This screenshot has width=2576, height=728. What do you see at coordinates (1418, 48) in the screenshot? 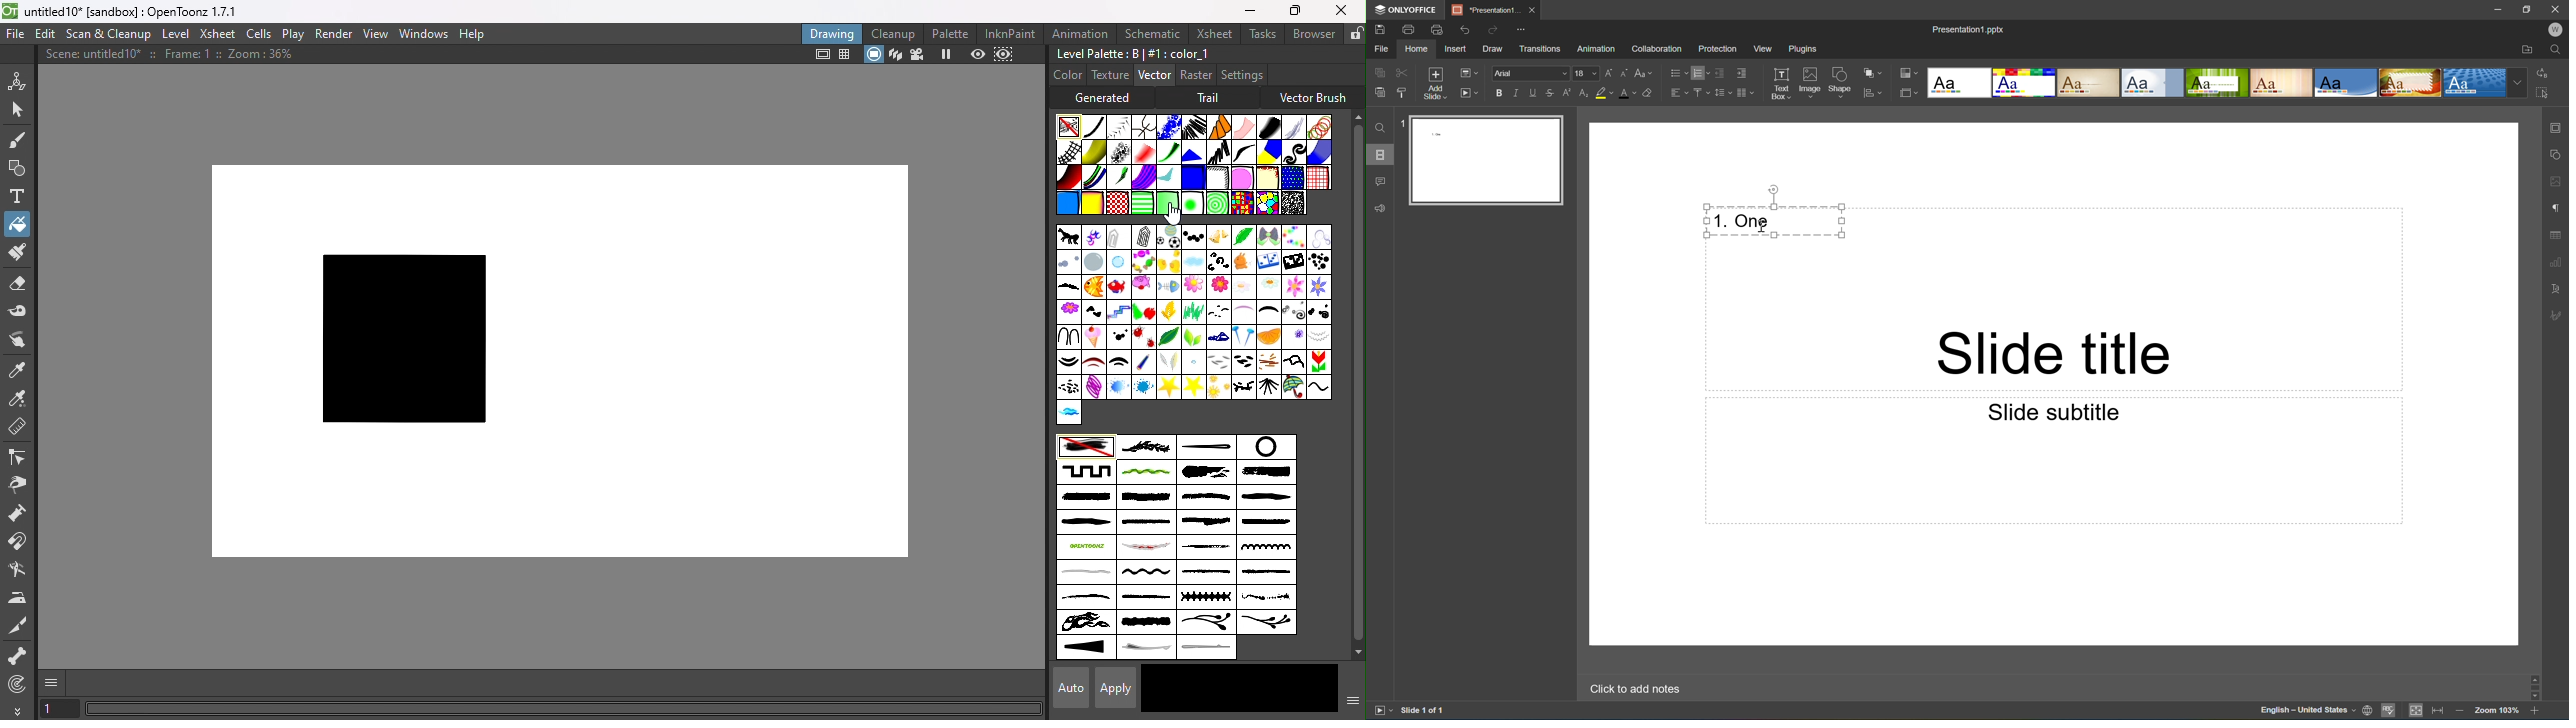
I see `Home` at bounding box center [1418, 48].